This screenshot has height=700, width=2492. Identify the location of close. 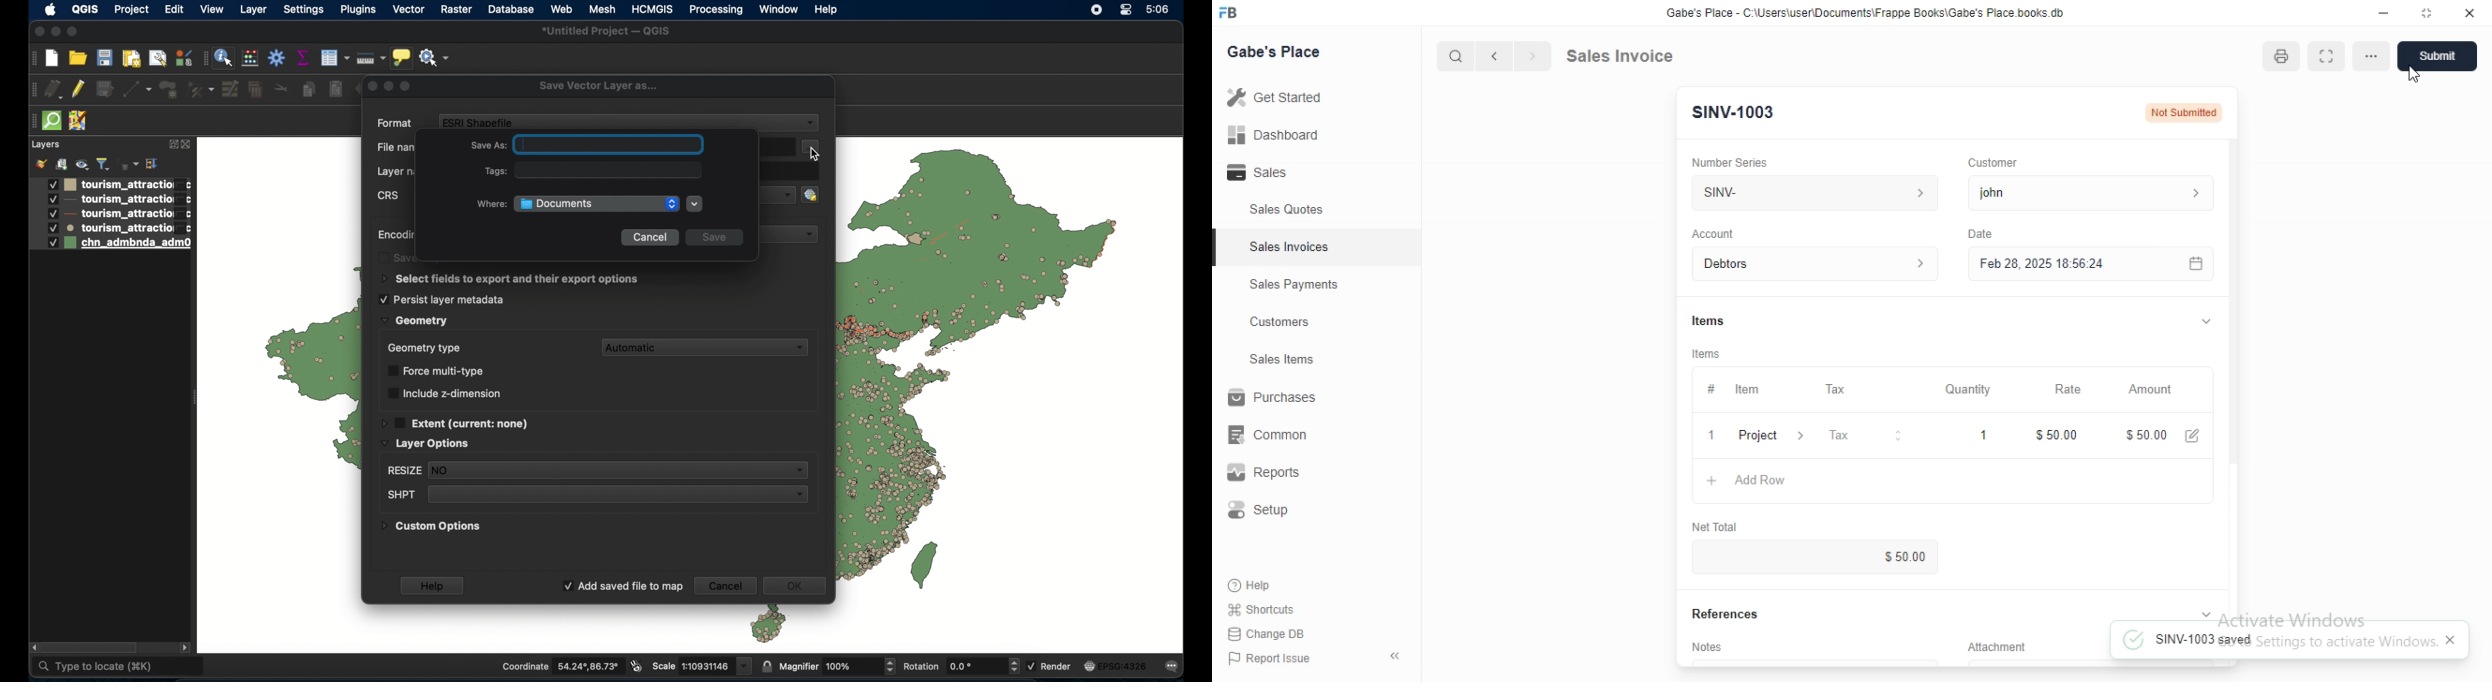
(2469, 14).